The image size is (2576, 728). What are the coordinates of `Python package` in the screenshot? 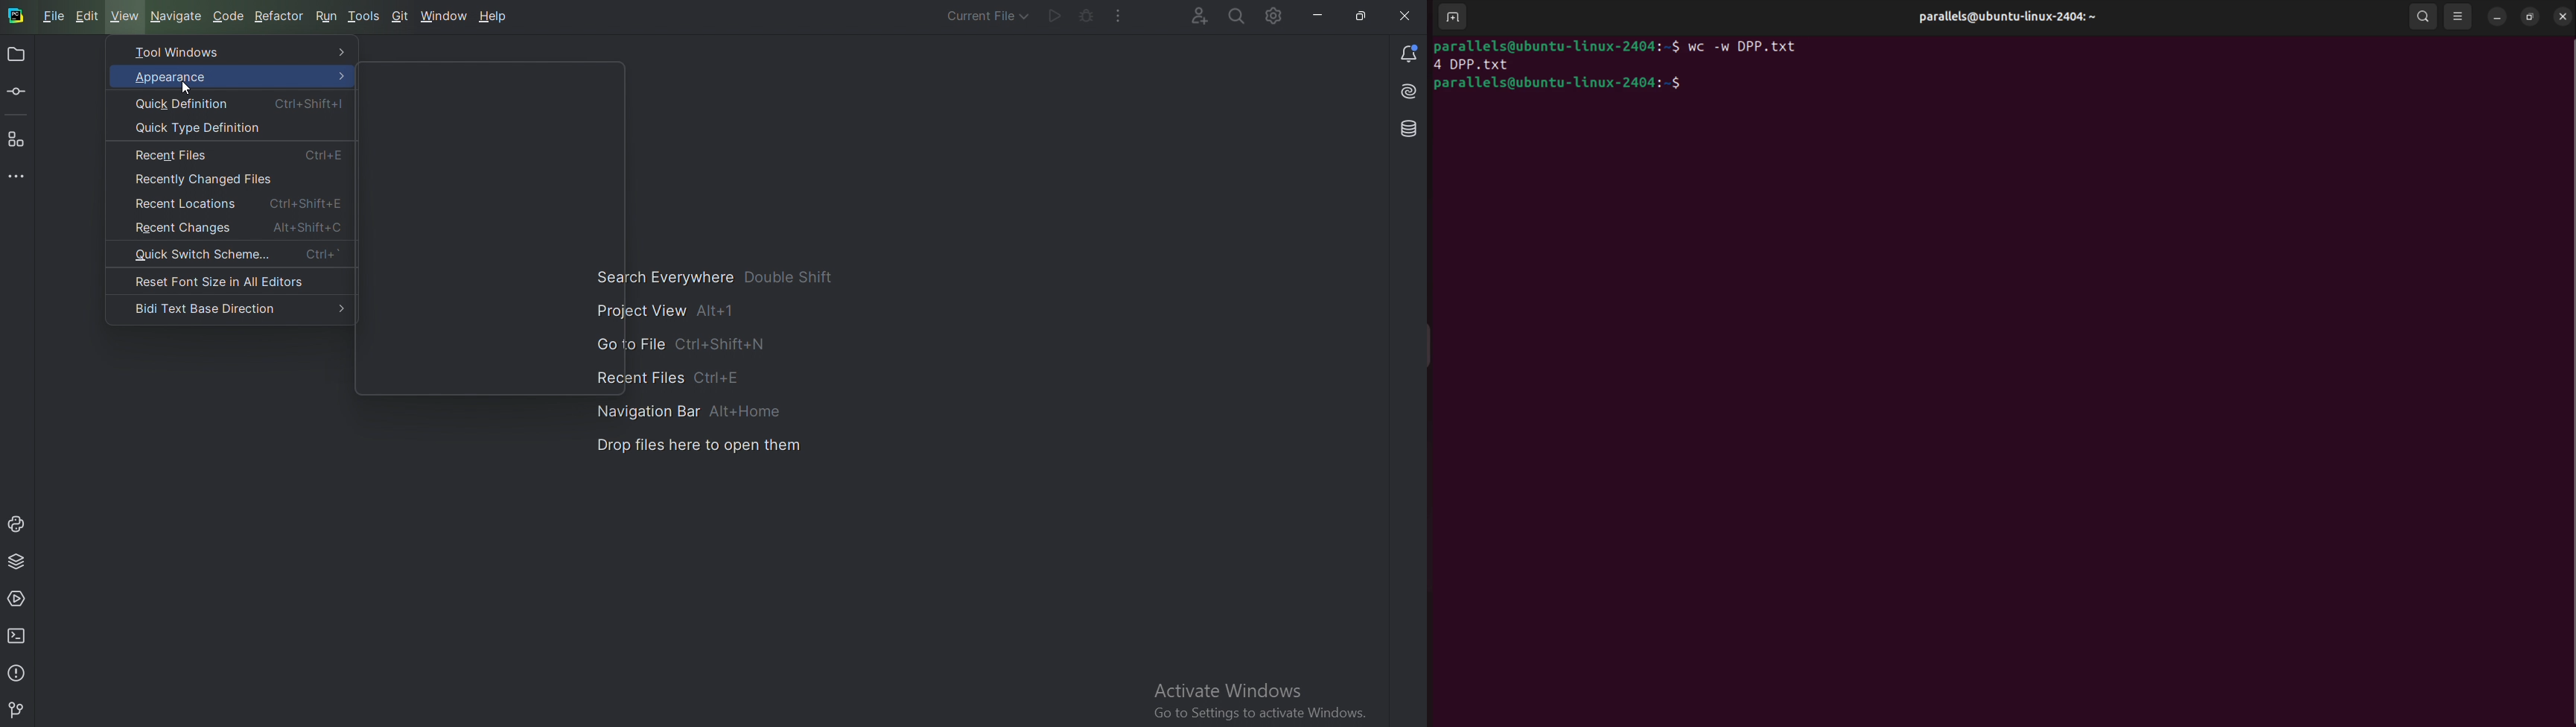 It's located at (16, 560).